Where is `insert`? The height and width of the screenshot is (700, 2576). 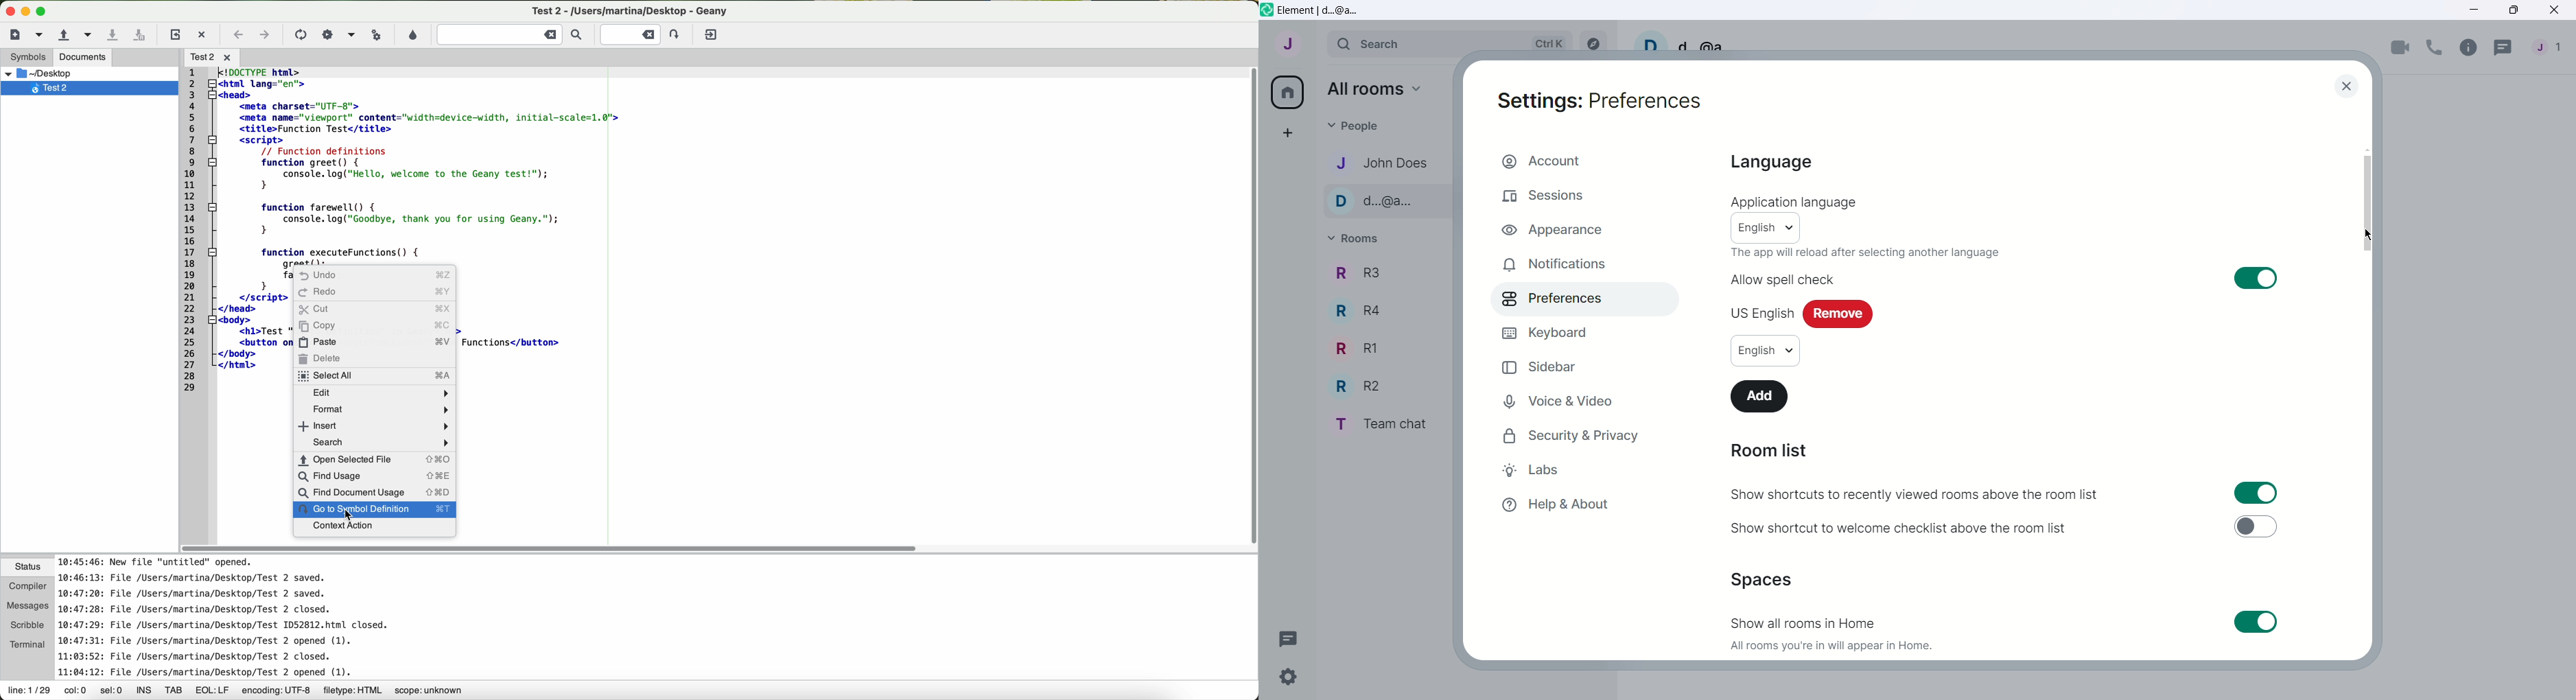 insert is located at coordinates (373, 425).